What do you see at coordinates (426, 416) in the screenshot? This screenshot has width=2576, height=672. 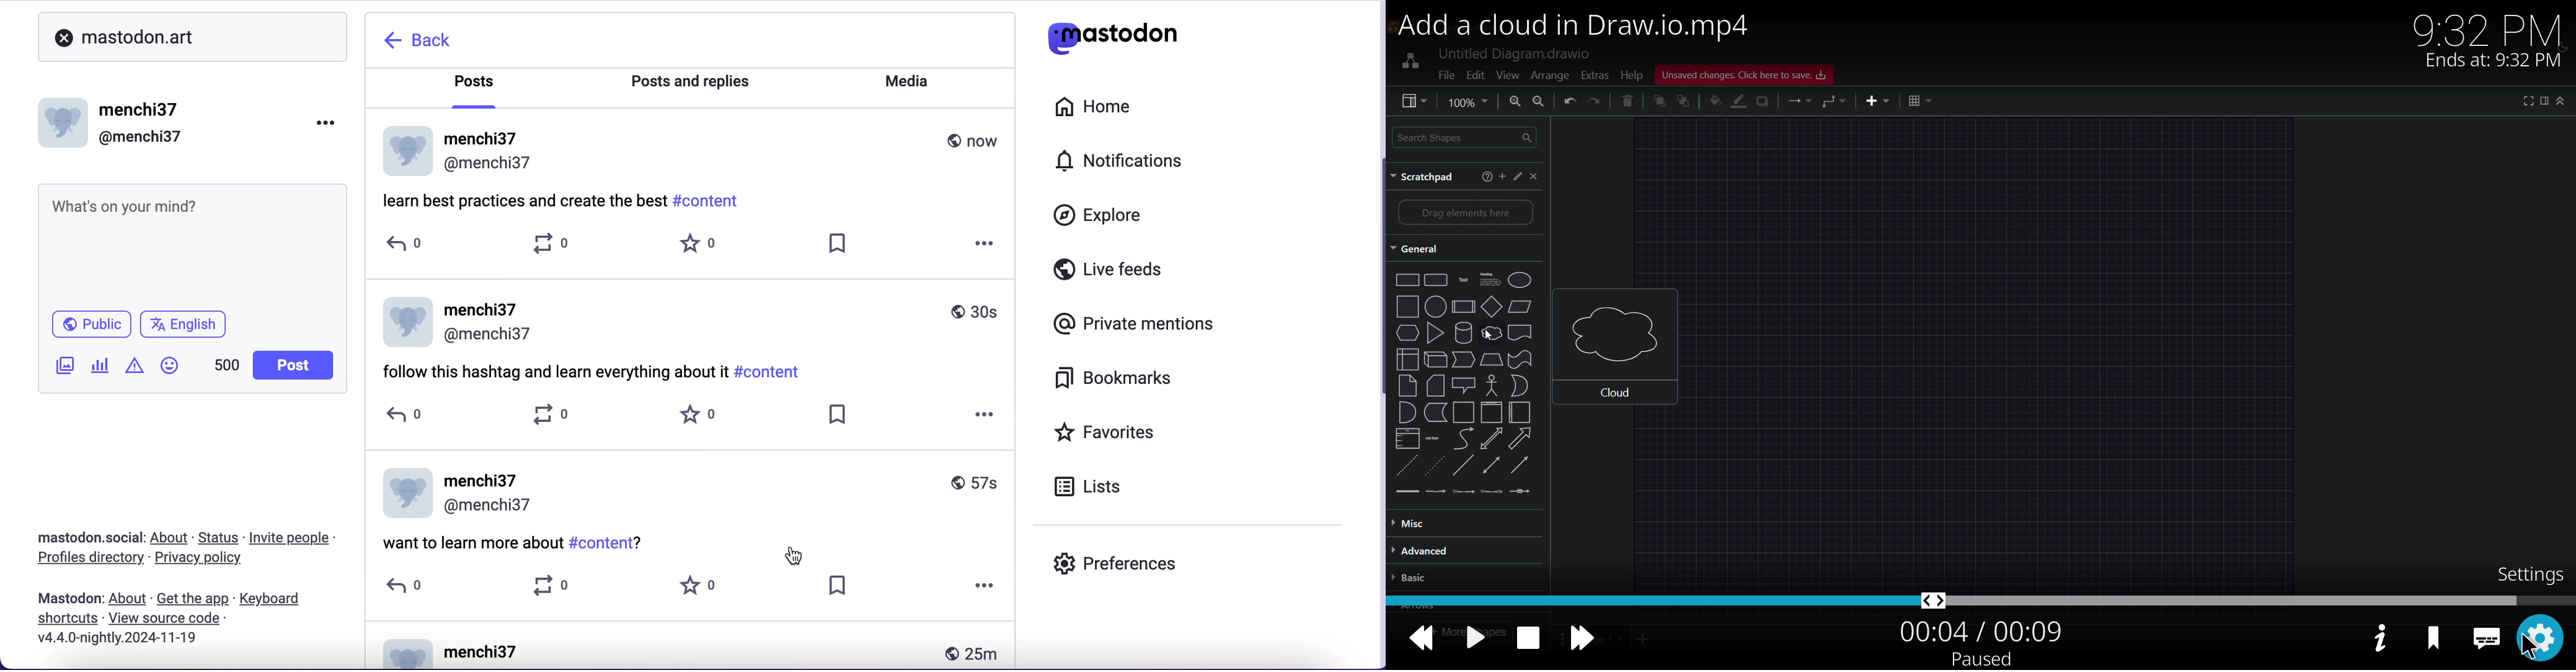 I see `0 replies` at bounding box center [426, 416].